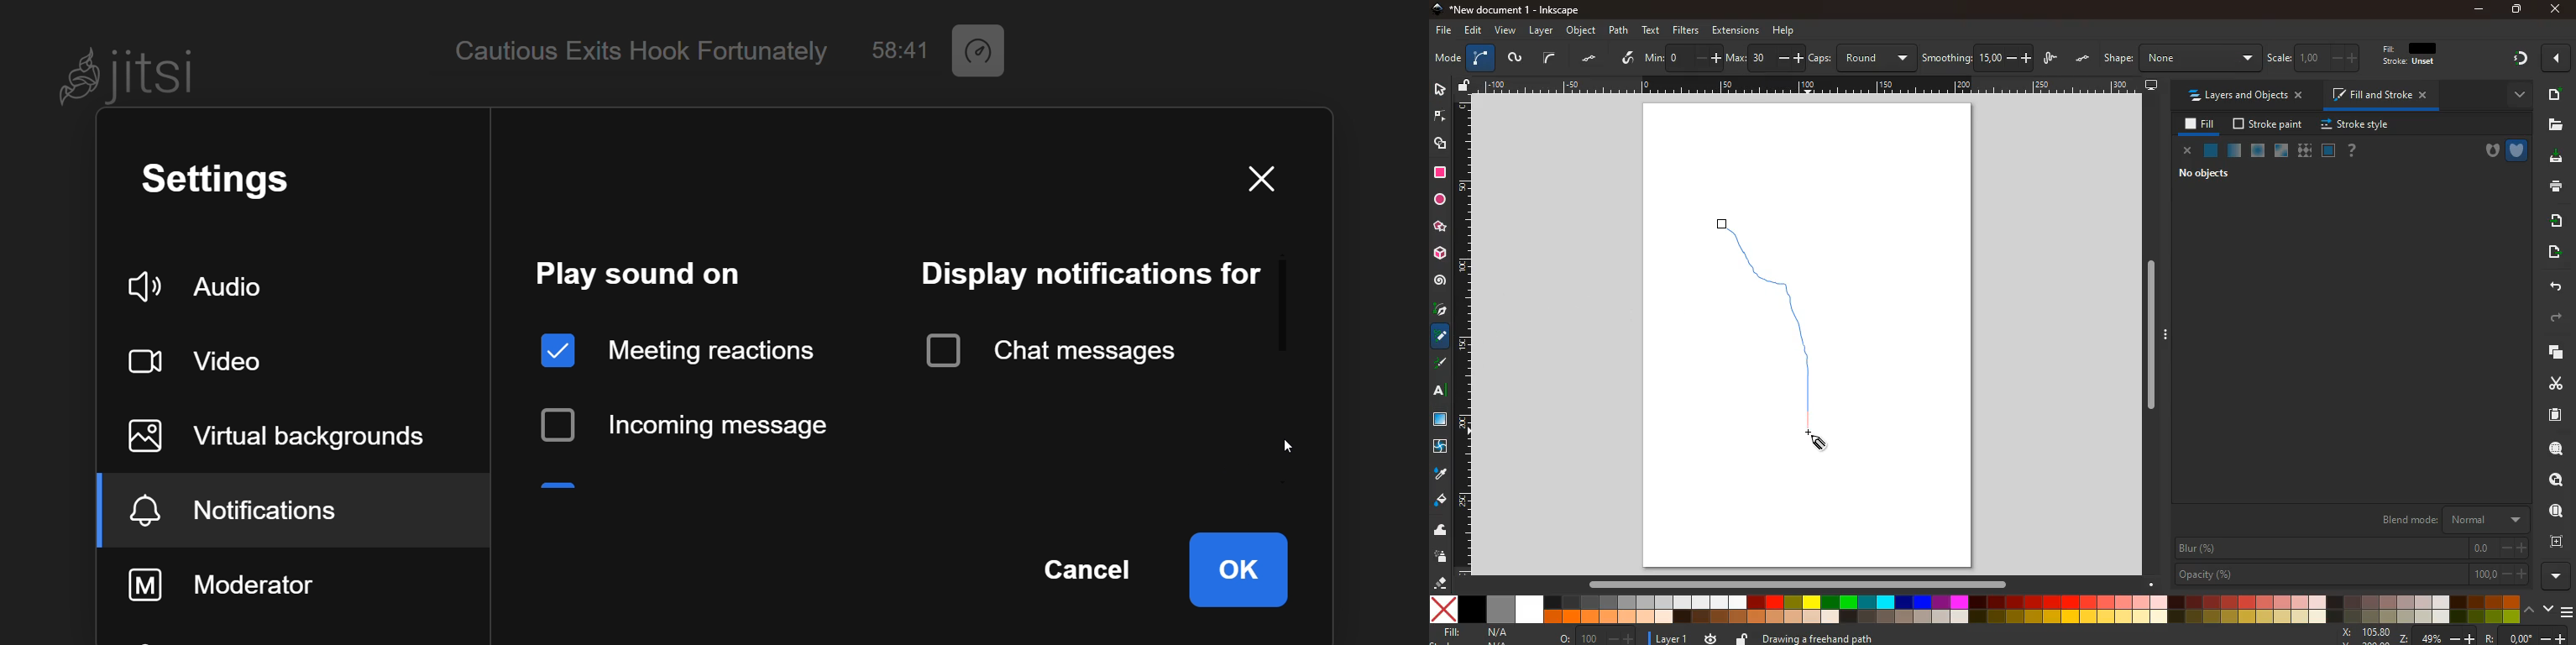 Image resolution: width=2576 pixels, height=672 pixels. I want to click on tilt, so click(1589, 60).